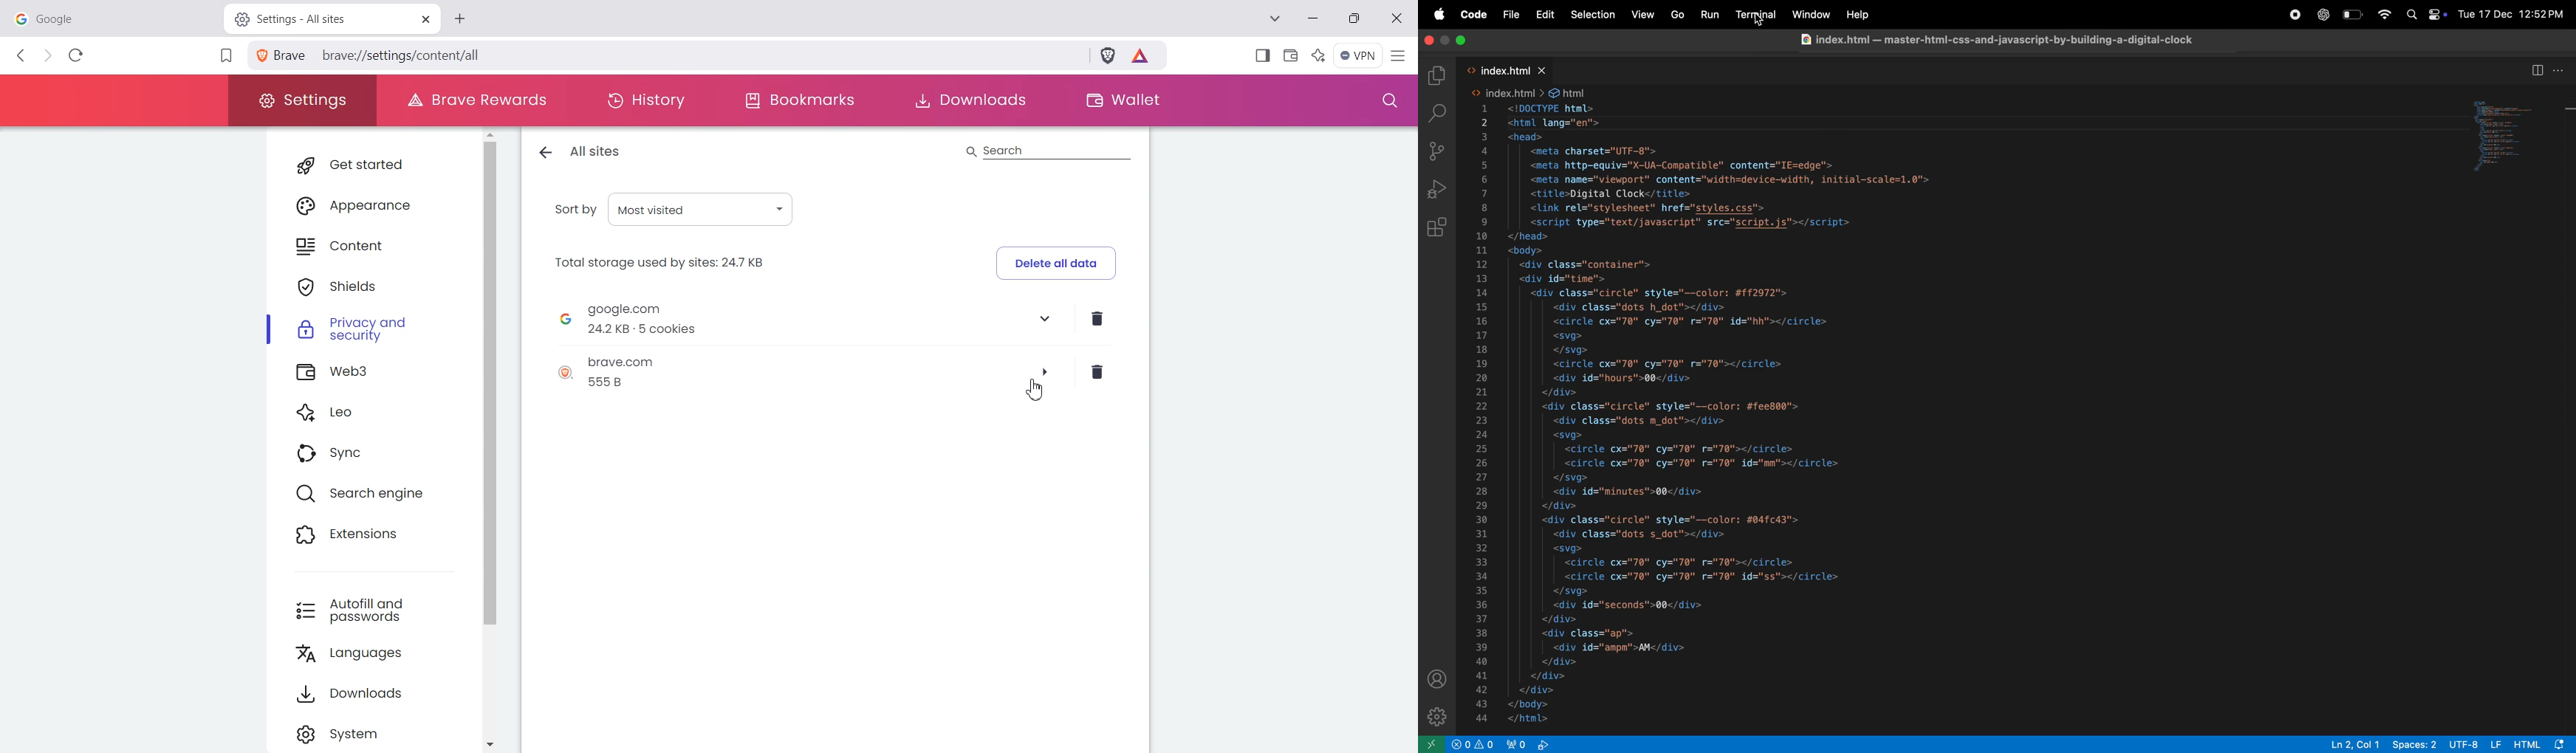  I want to click on Run, so click(1711, 14).